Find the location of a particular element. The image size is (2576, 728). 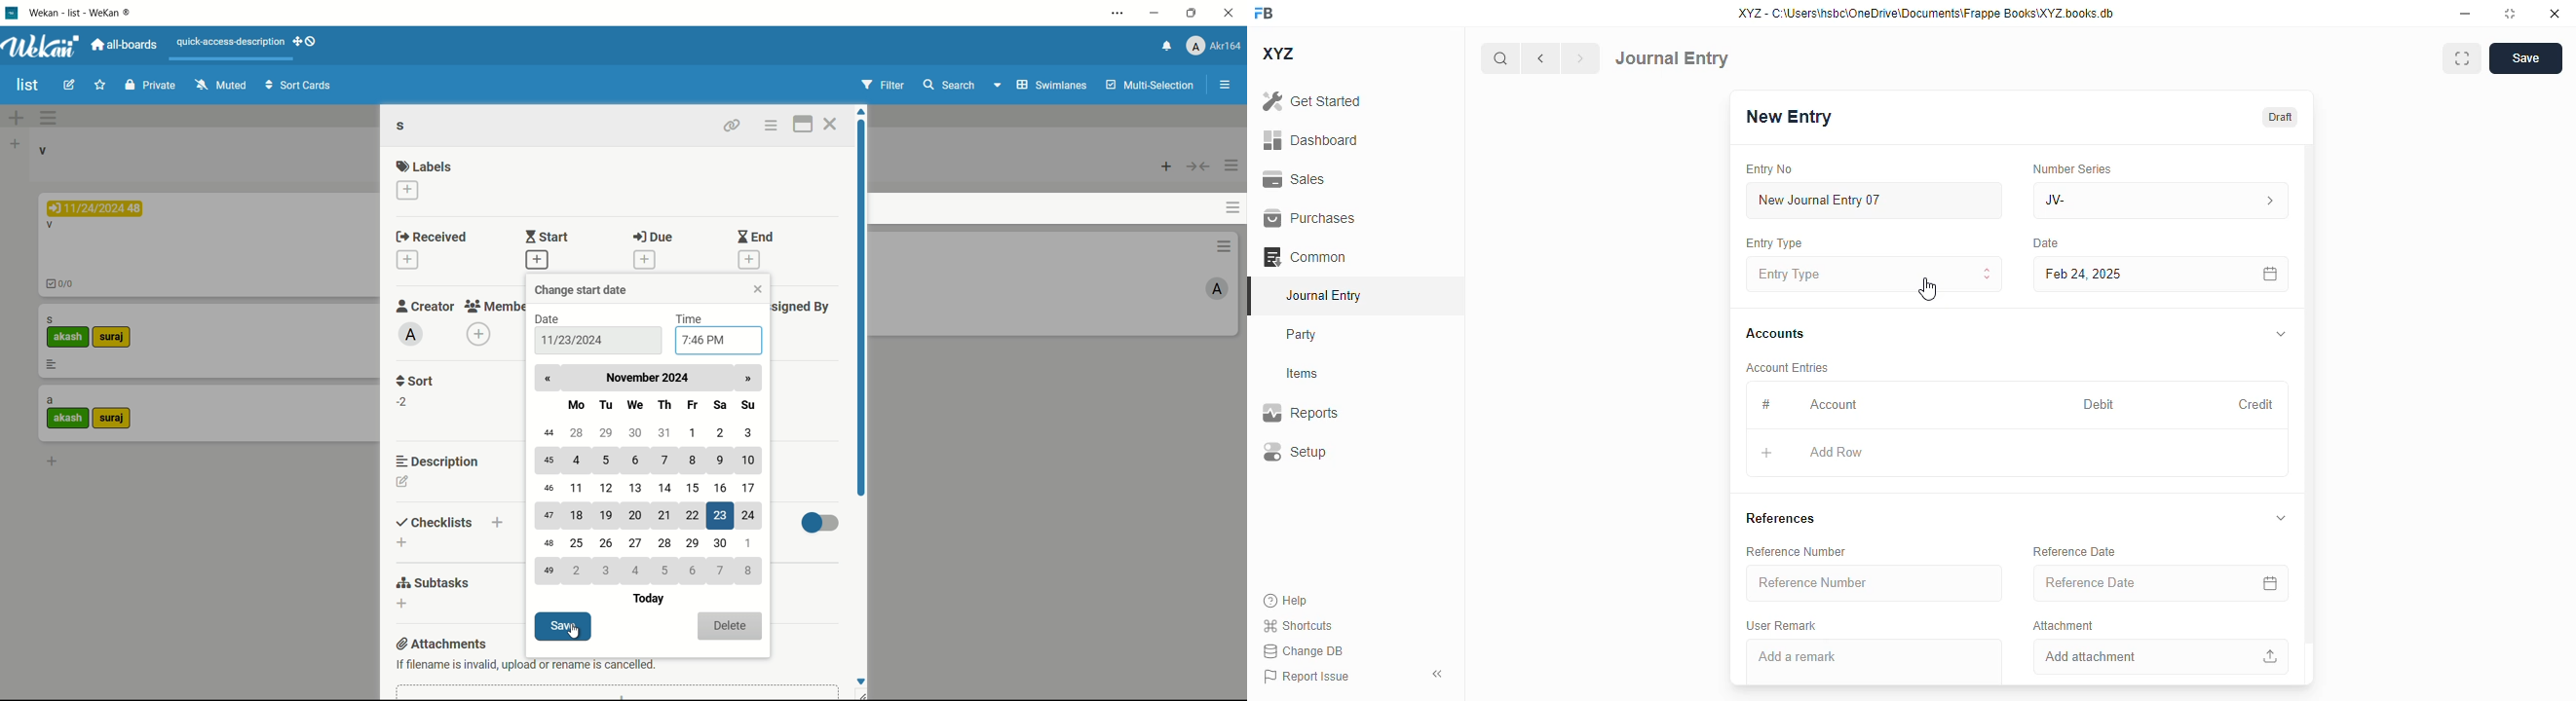

add a remark is located at coordinates (1874, 661).